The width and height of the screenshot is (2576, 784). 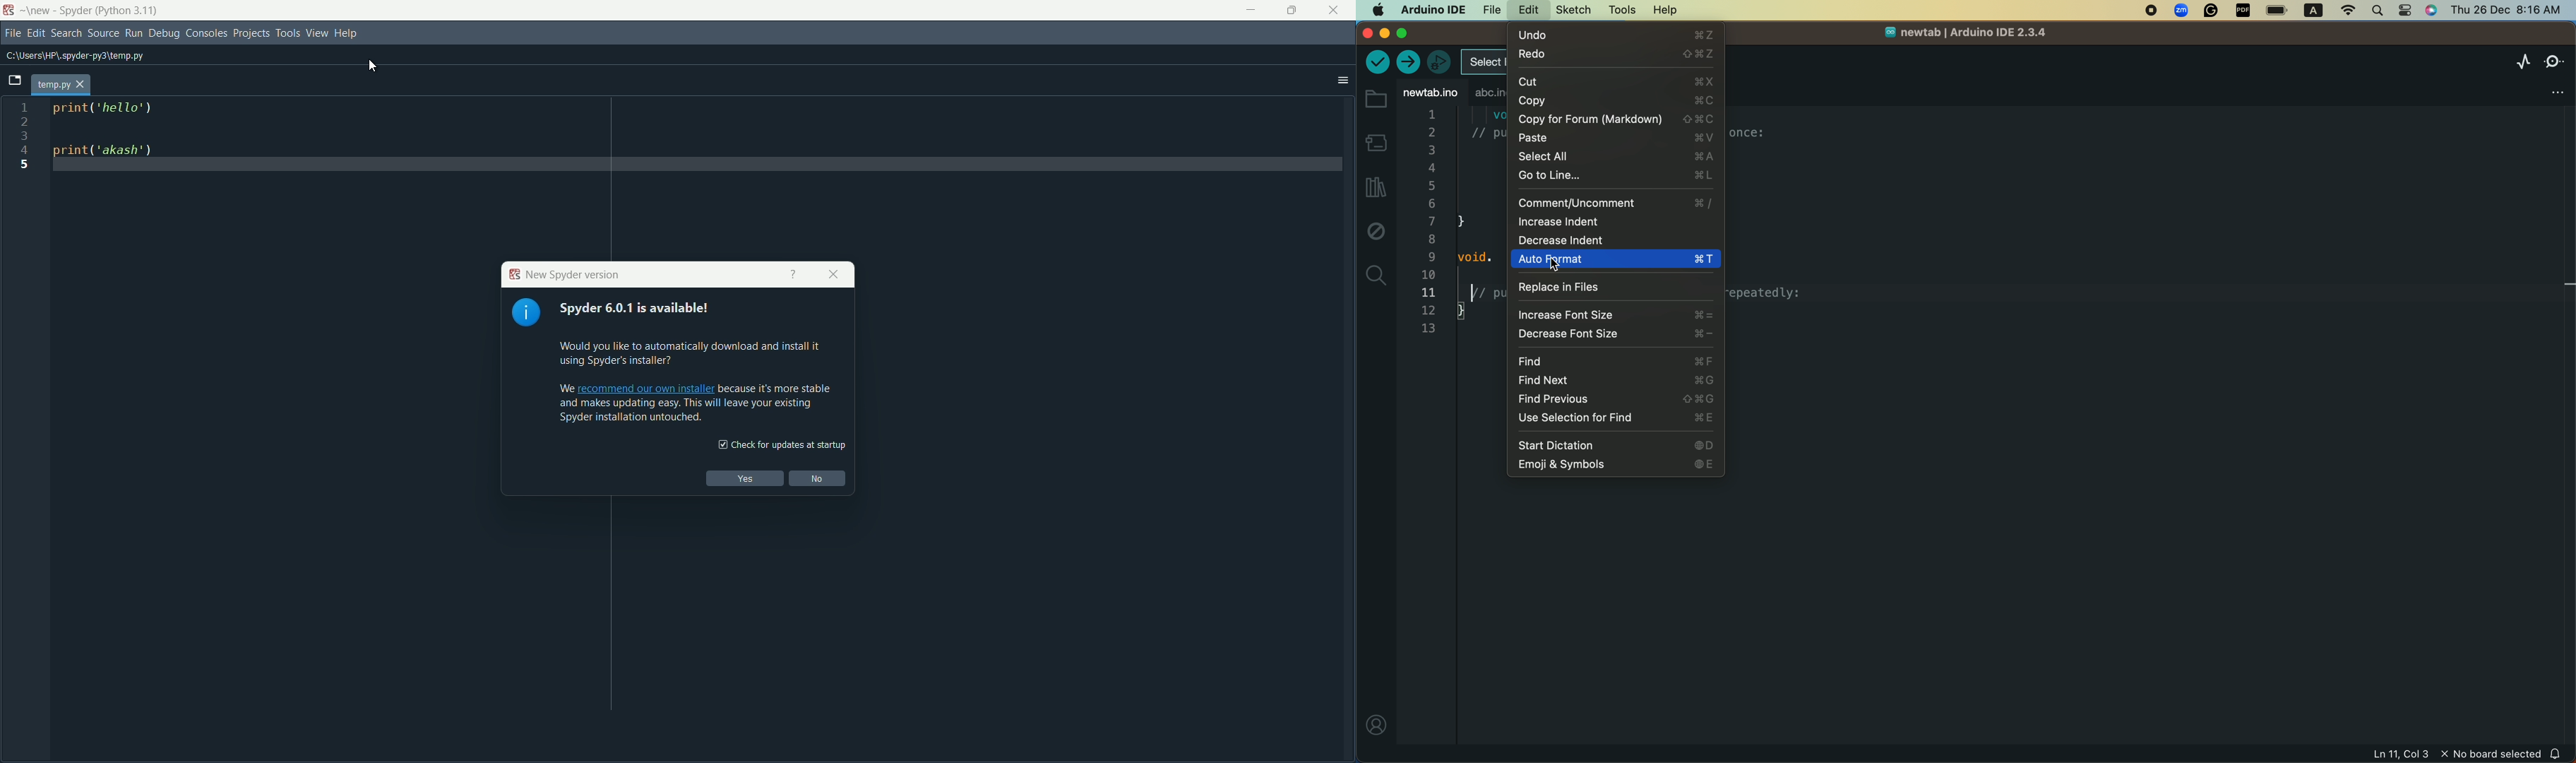 What do you see at coordinates (527, 313) in the screenshot?
I see `information` at bounding box center [527, 313].